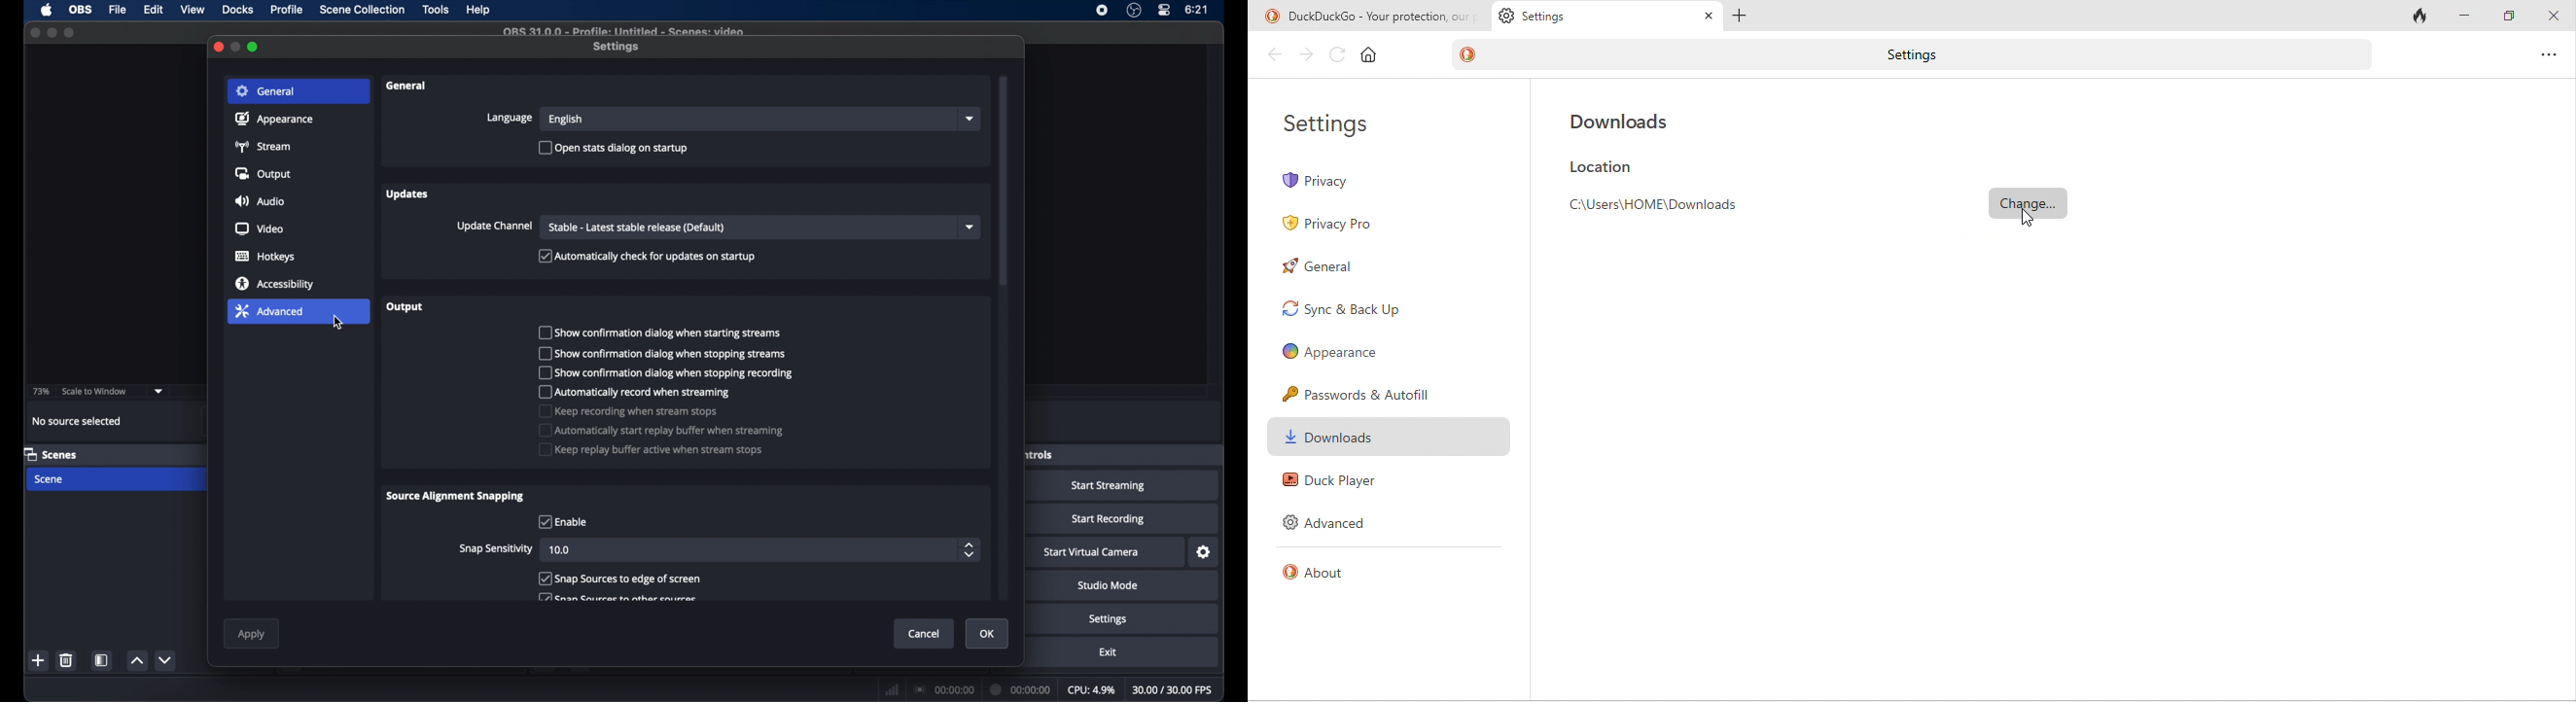 The image size is (2576, 728). Describe the element at coordinates (1003, 180) in the screenshot. I see `scroll box` at that location.